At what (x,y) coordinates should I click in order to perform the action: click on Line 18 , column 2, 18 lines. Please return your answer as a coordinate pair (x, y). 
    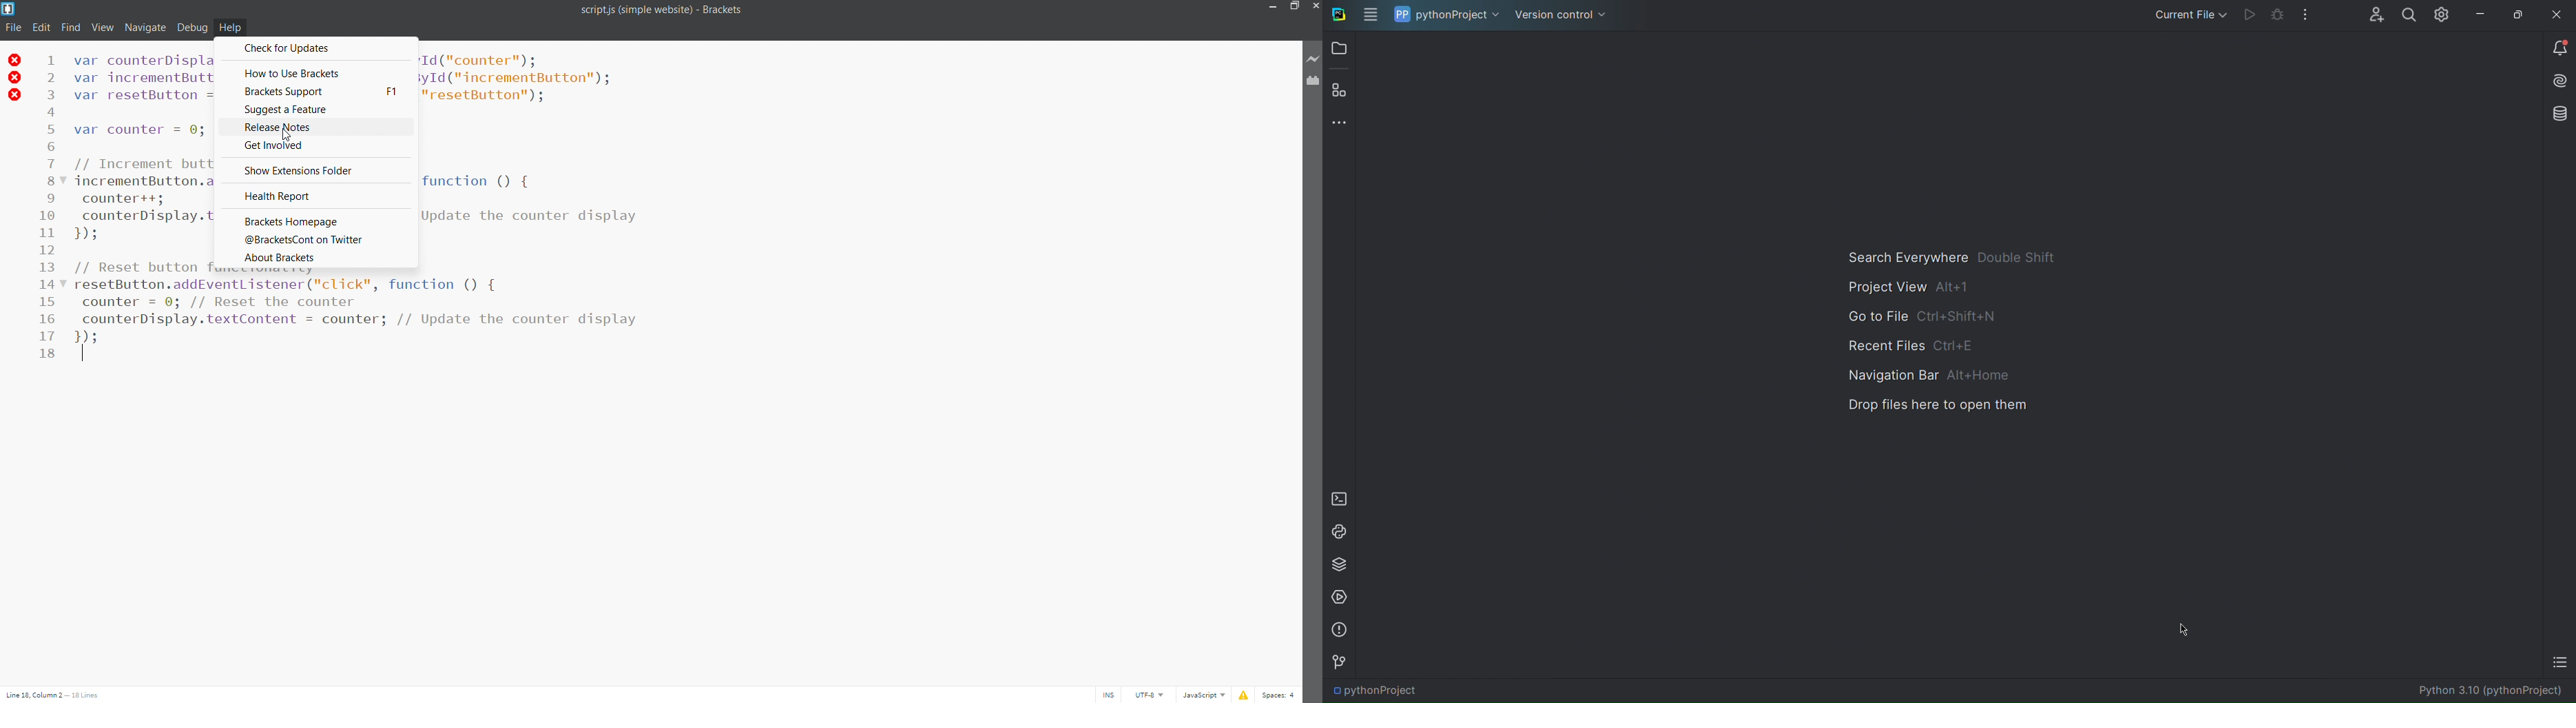
    Looking at the image, I should click on (54, 693).